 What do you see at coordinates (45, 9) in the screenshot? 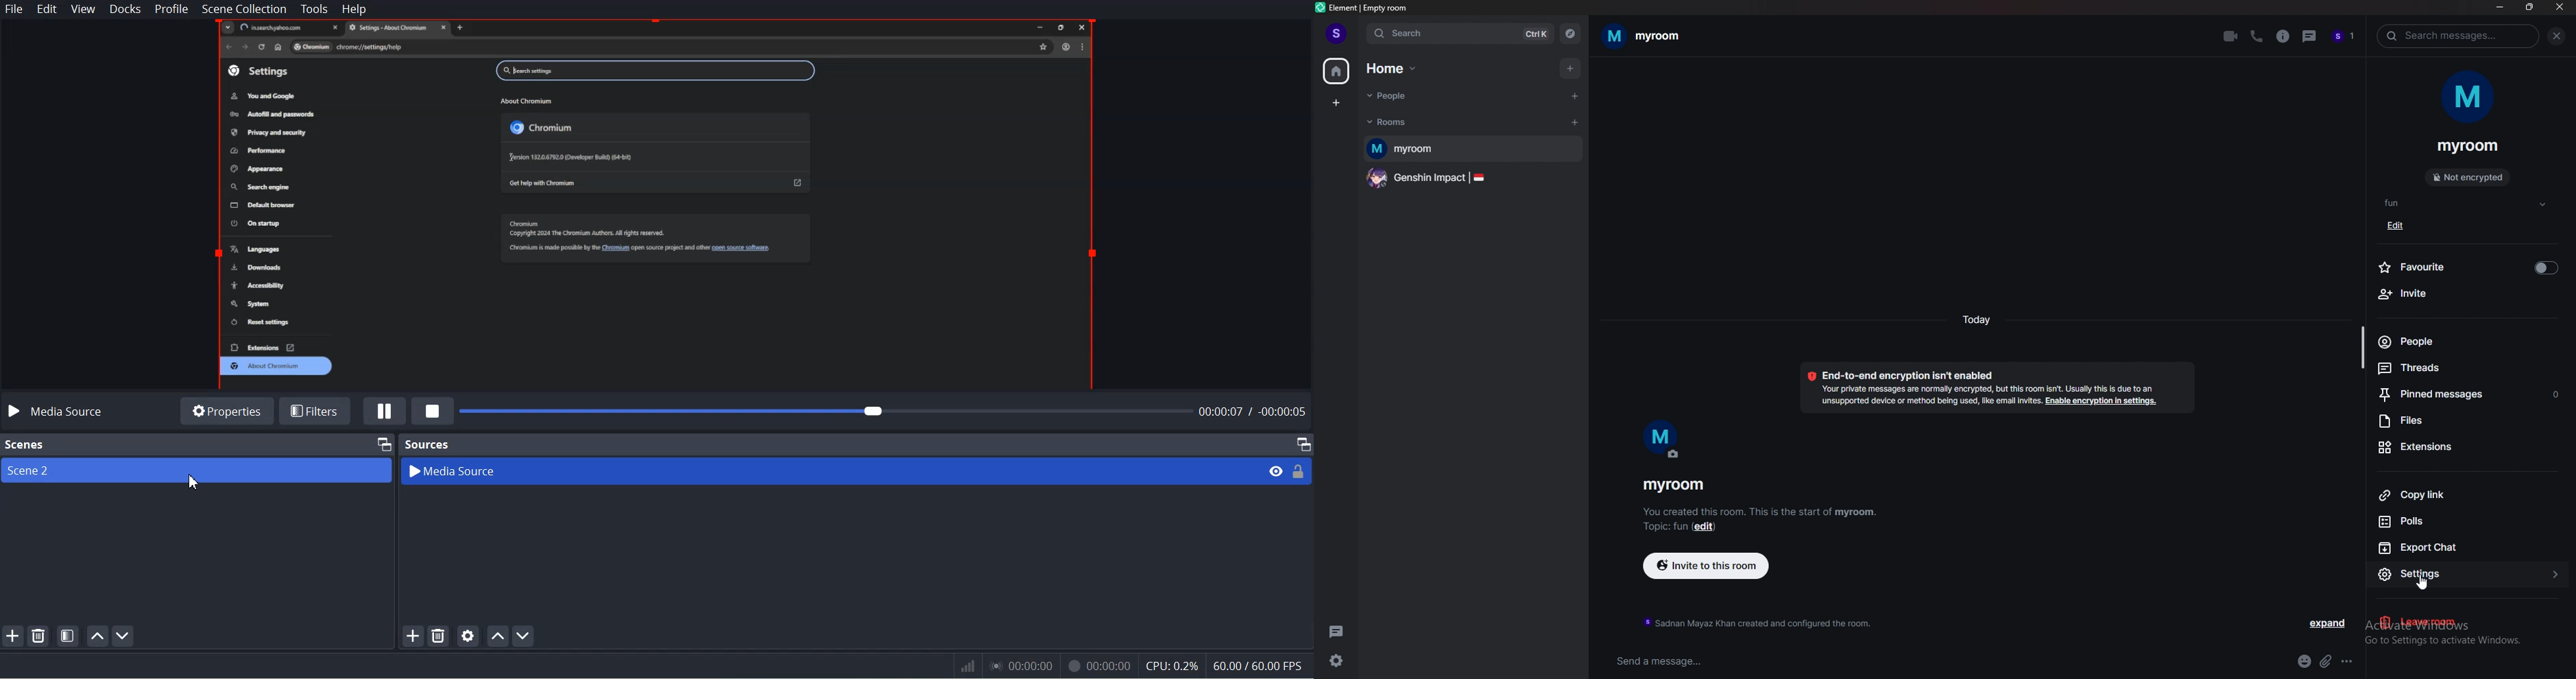
I see `Edit` at bounding box center [45, 9].